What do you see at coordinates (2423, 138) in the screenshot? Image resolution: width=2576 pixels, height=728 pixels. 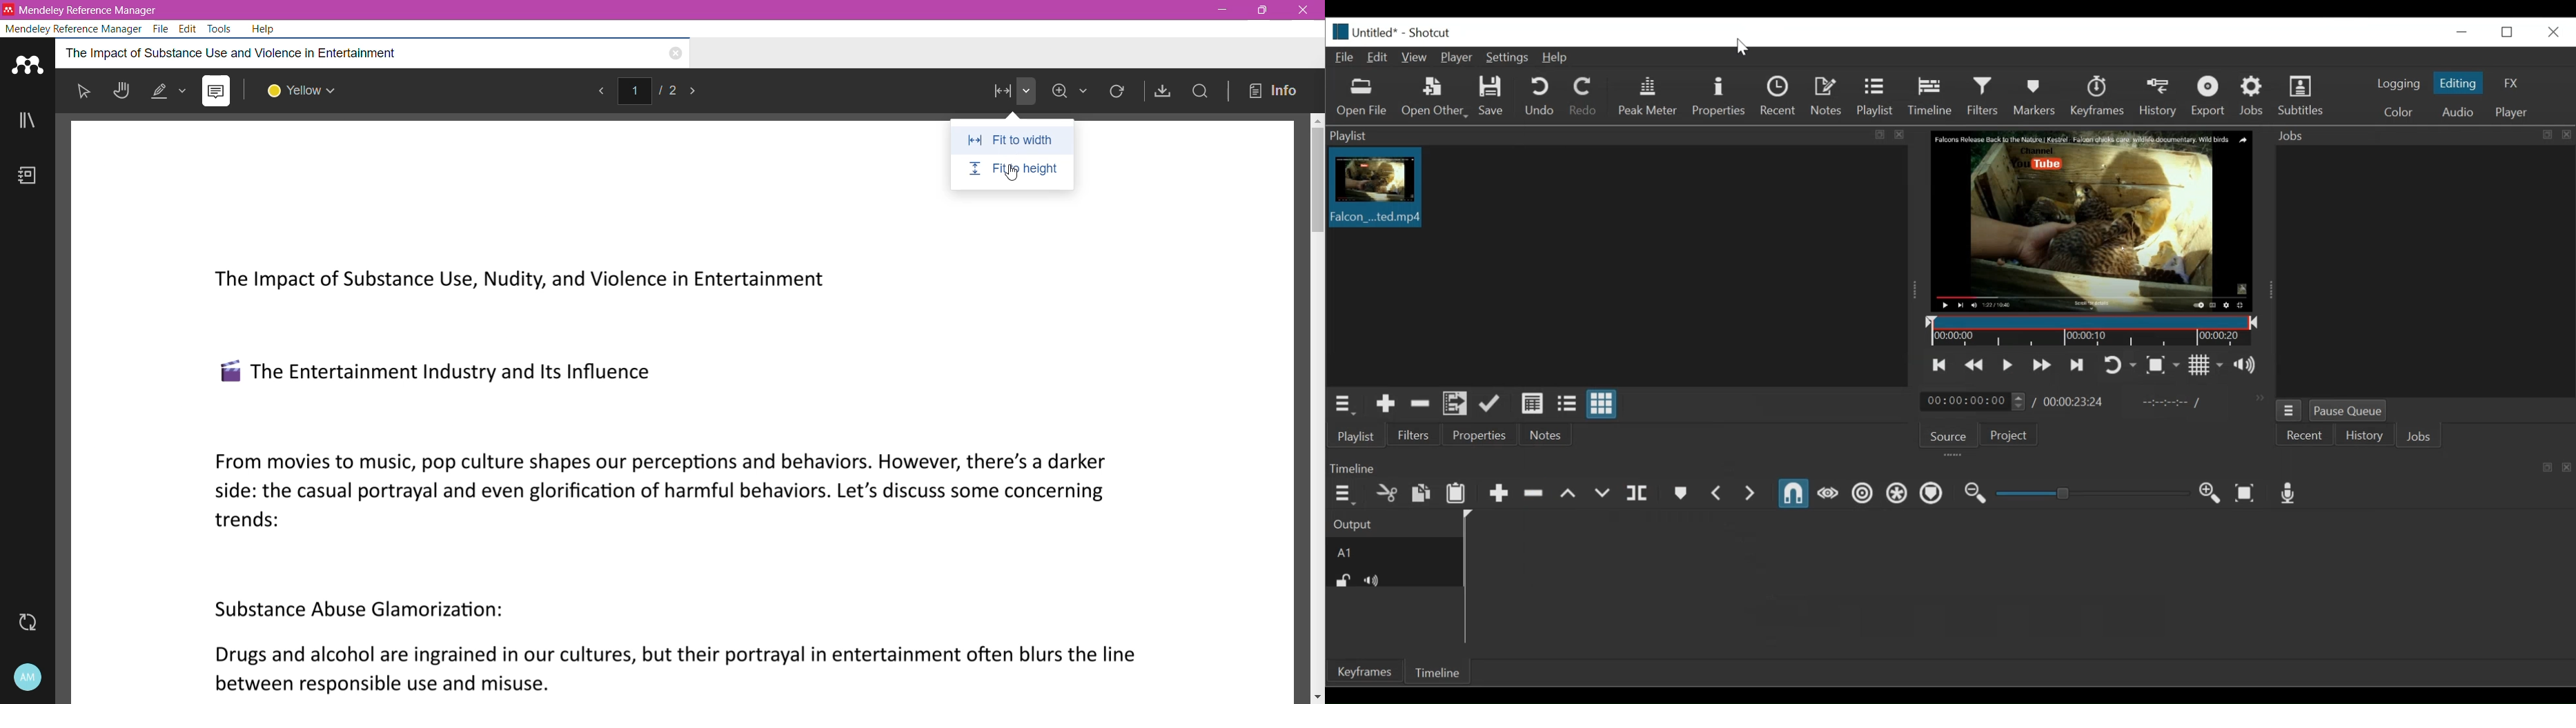 I see `Jobs panel` at bounding box center [2423, 138].